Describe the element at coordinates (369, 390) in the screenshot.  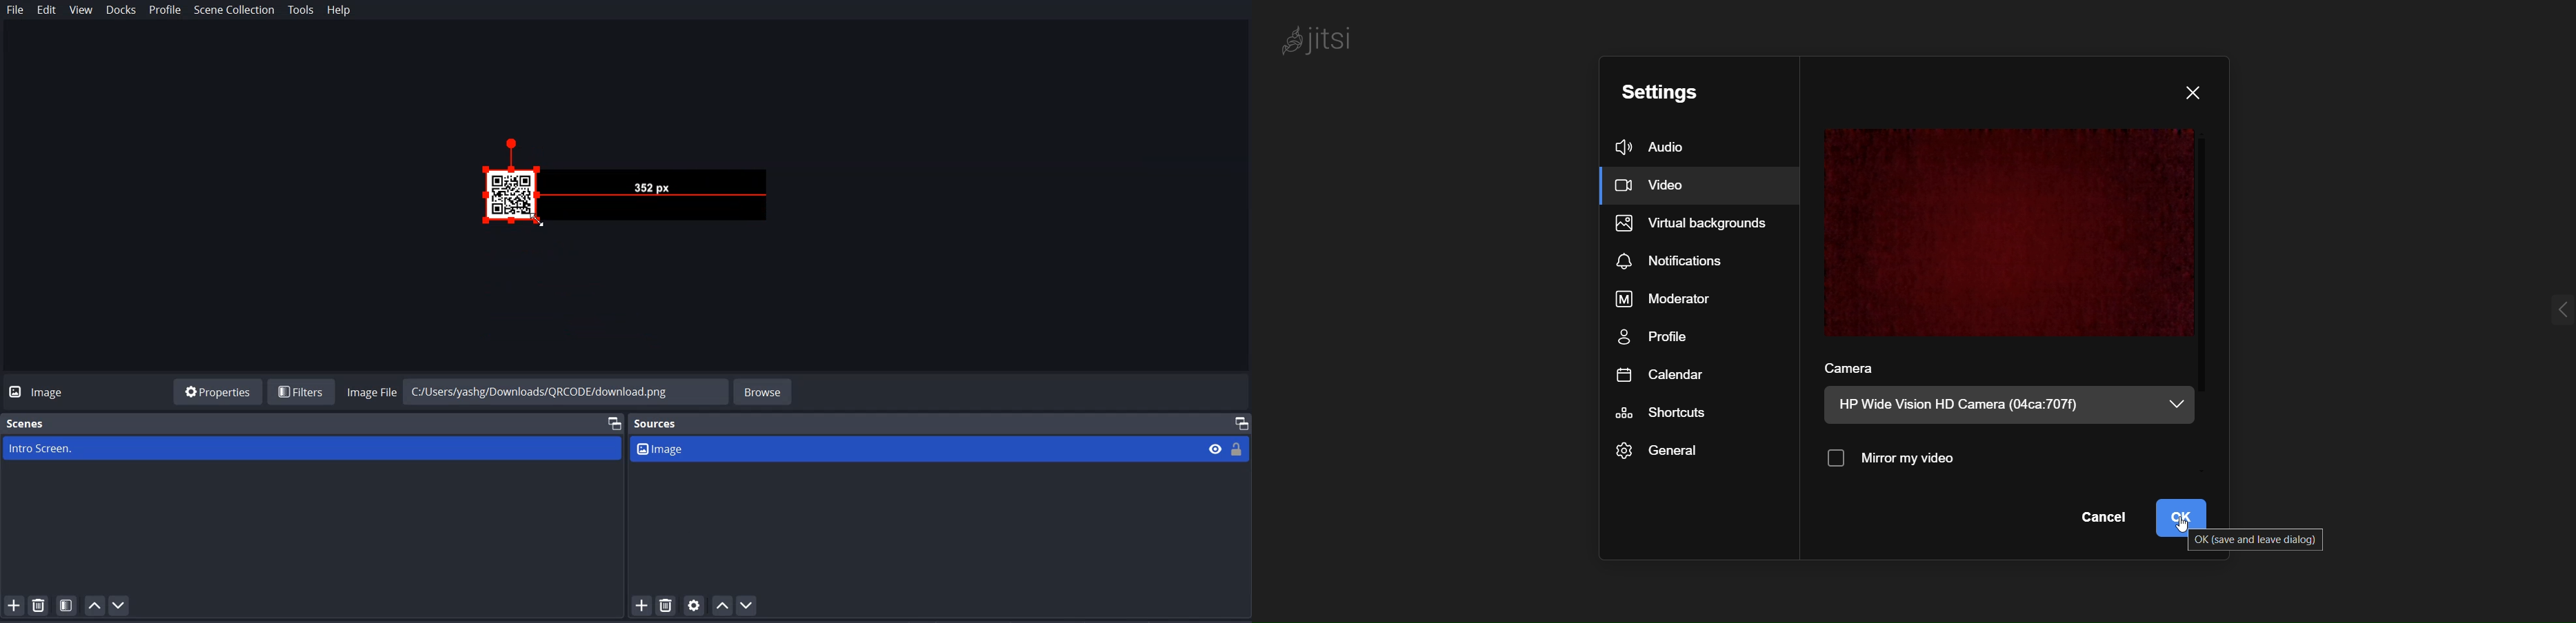
I see `Image File` at that location.